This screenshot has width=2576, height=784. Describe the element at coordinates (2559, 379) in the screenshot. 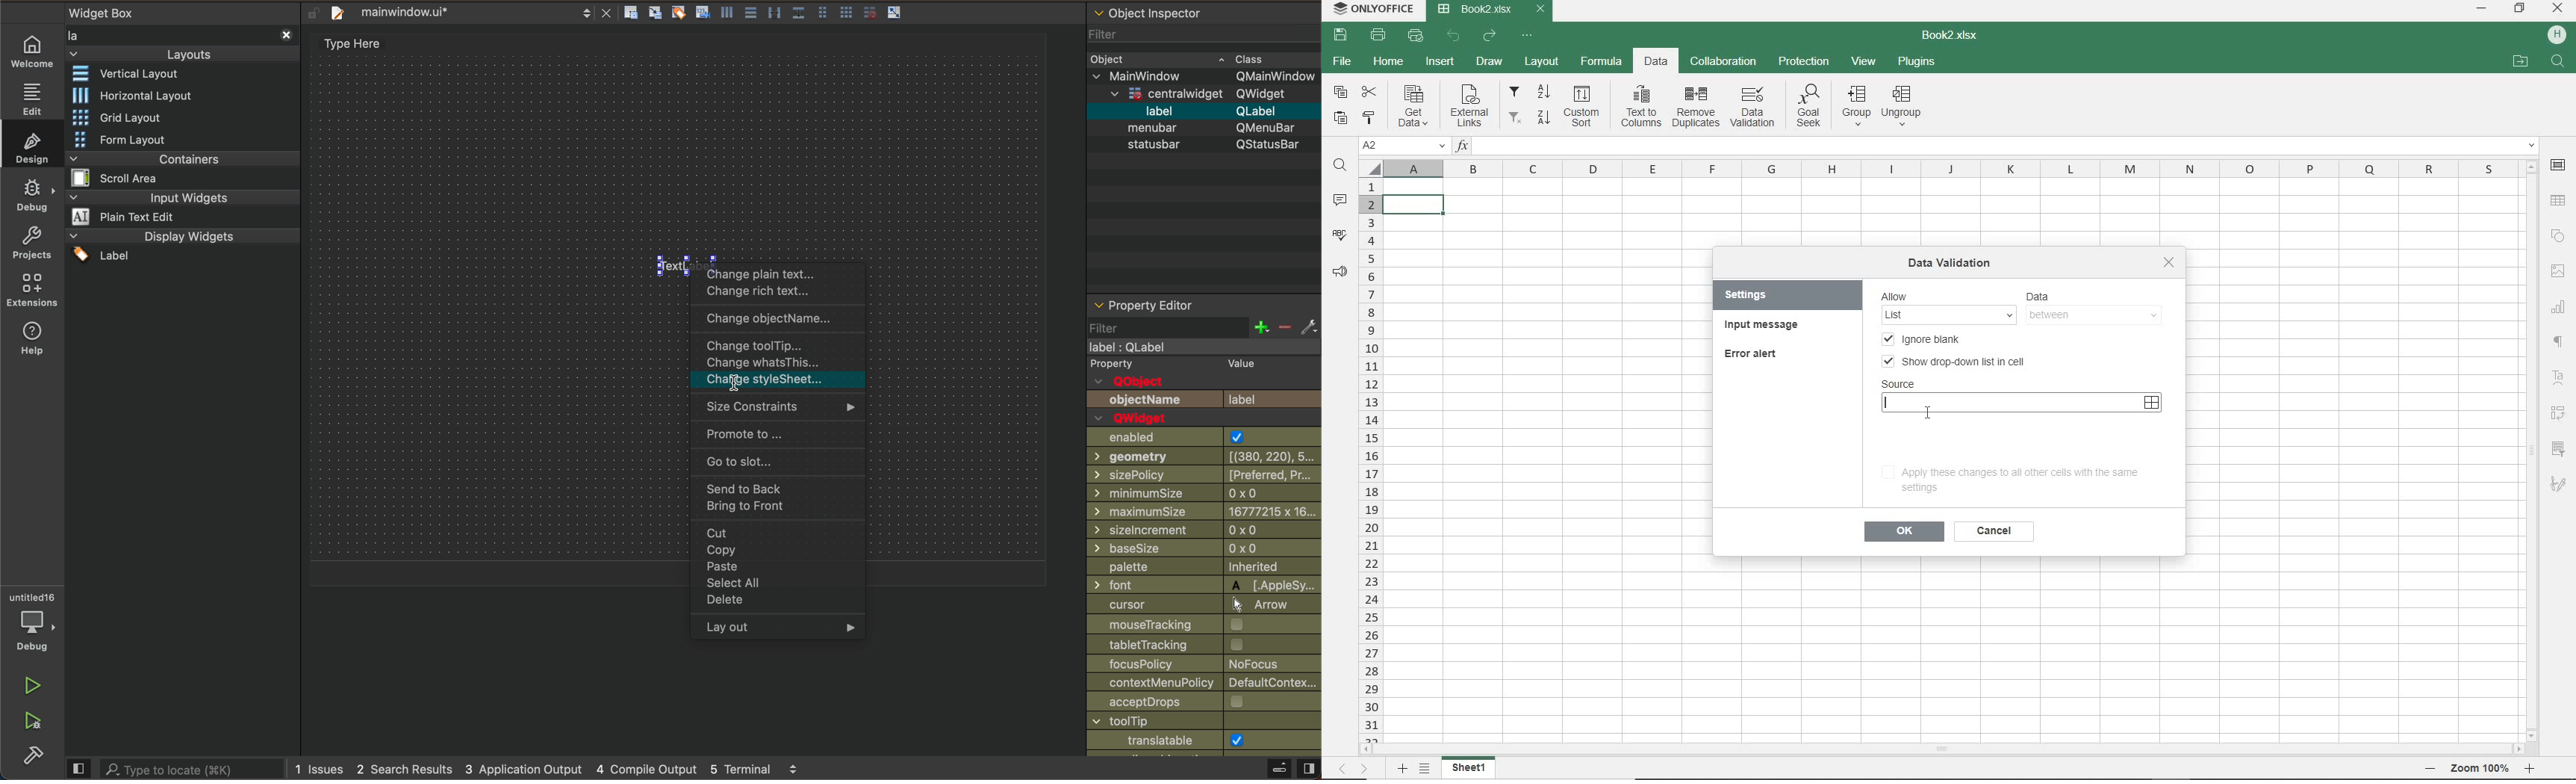

I see `TEXT ART` at that location.